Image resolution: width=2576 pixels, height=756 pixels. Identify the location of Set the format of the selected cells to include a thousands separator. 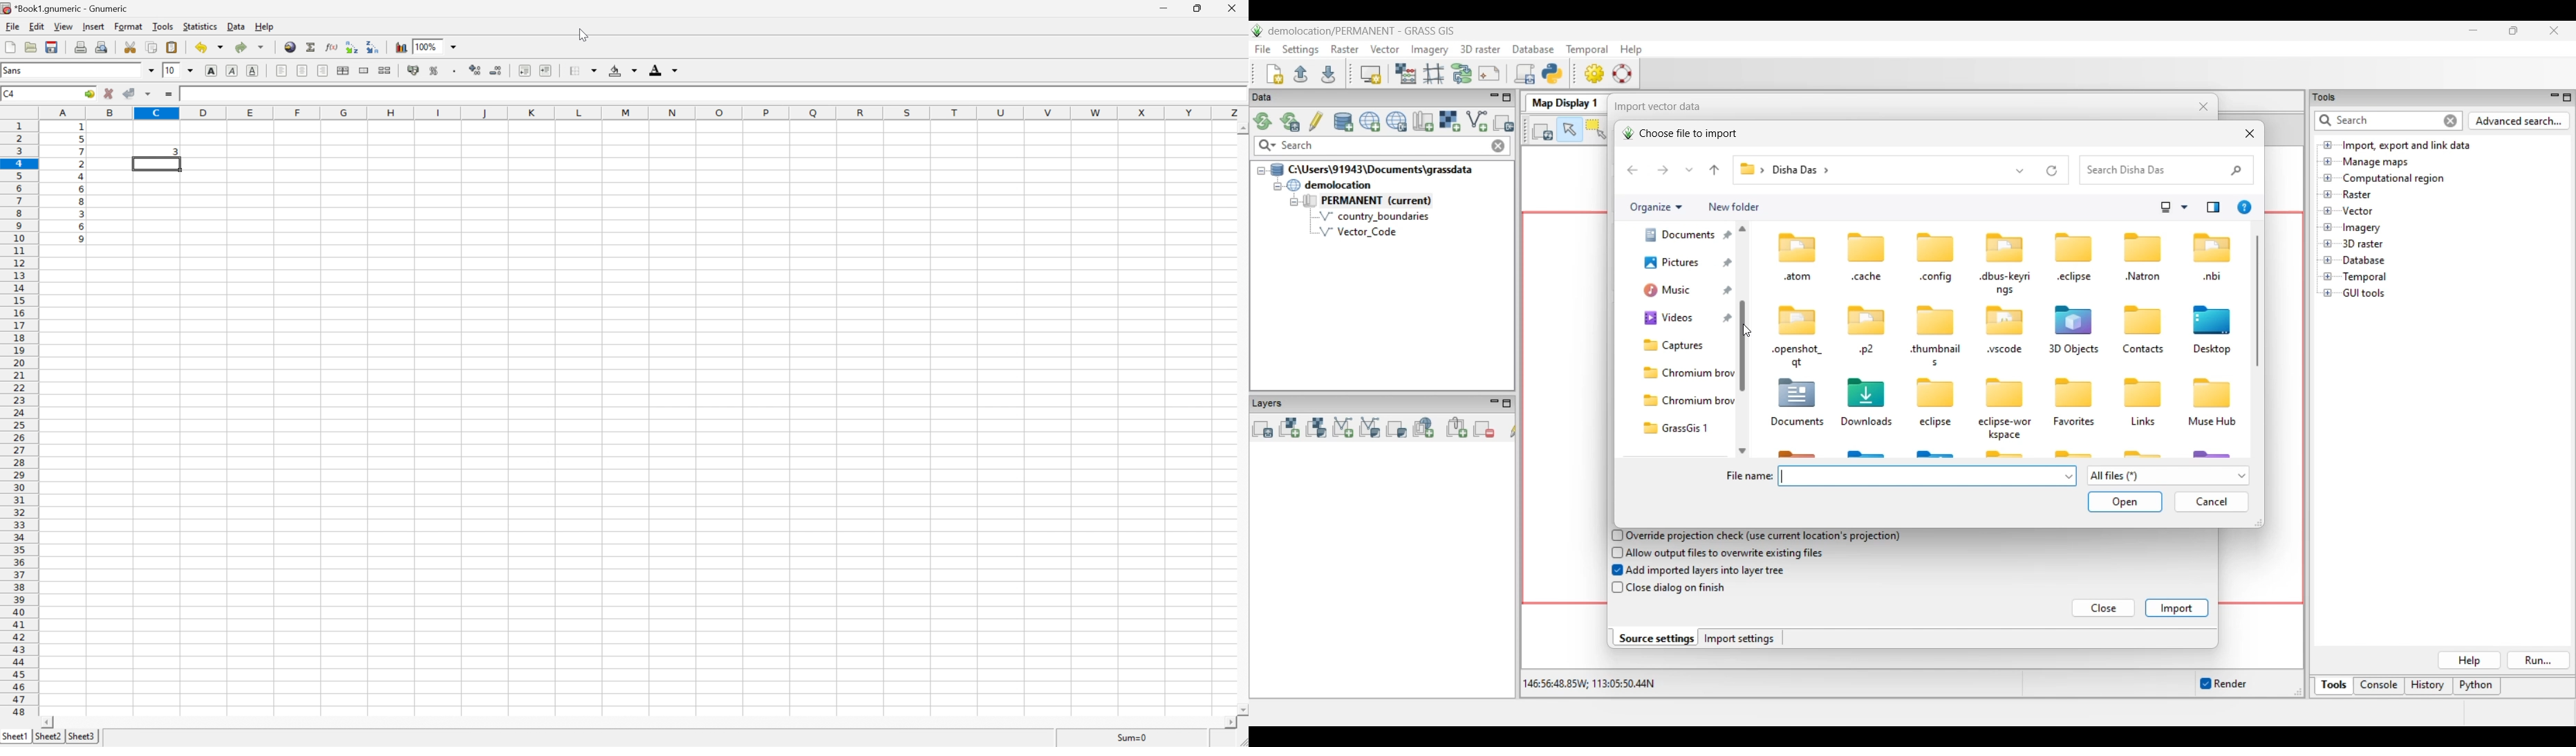
(454, 71).